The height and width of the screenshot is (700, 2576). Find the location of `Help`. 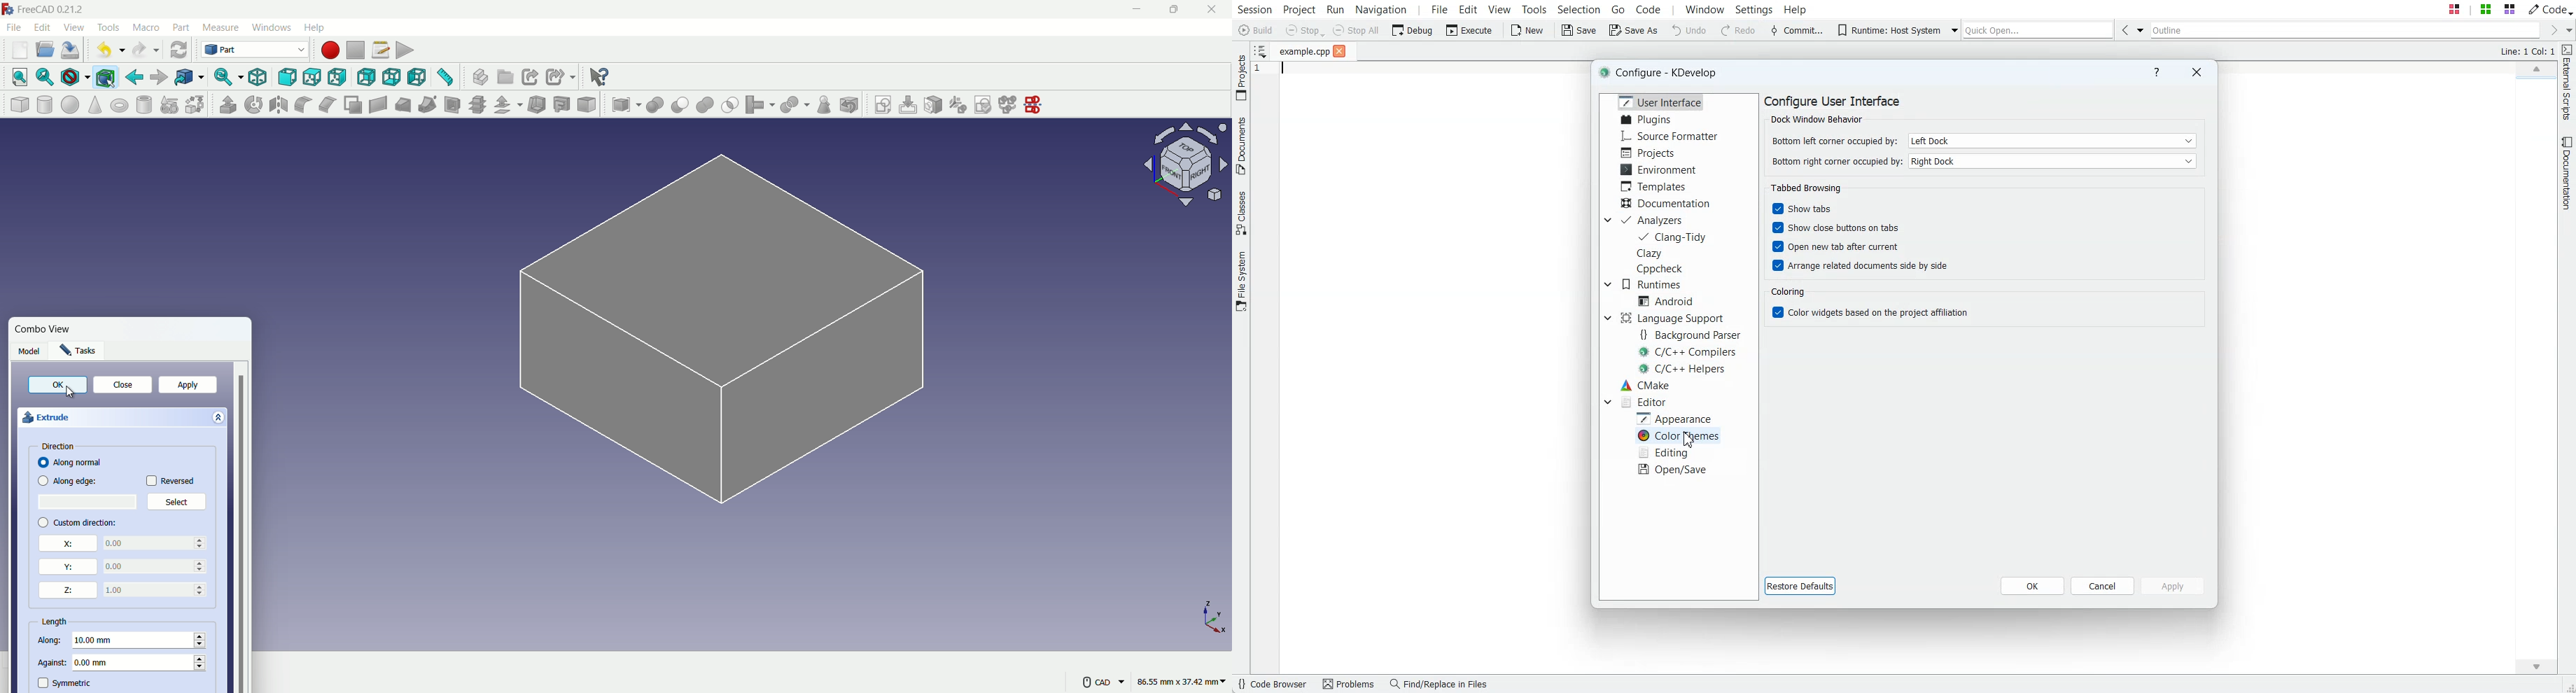

Help is located at coordinates (2156, 73).